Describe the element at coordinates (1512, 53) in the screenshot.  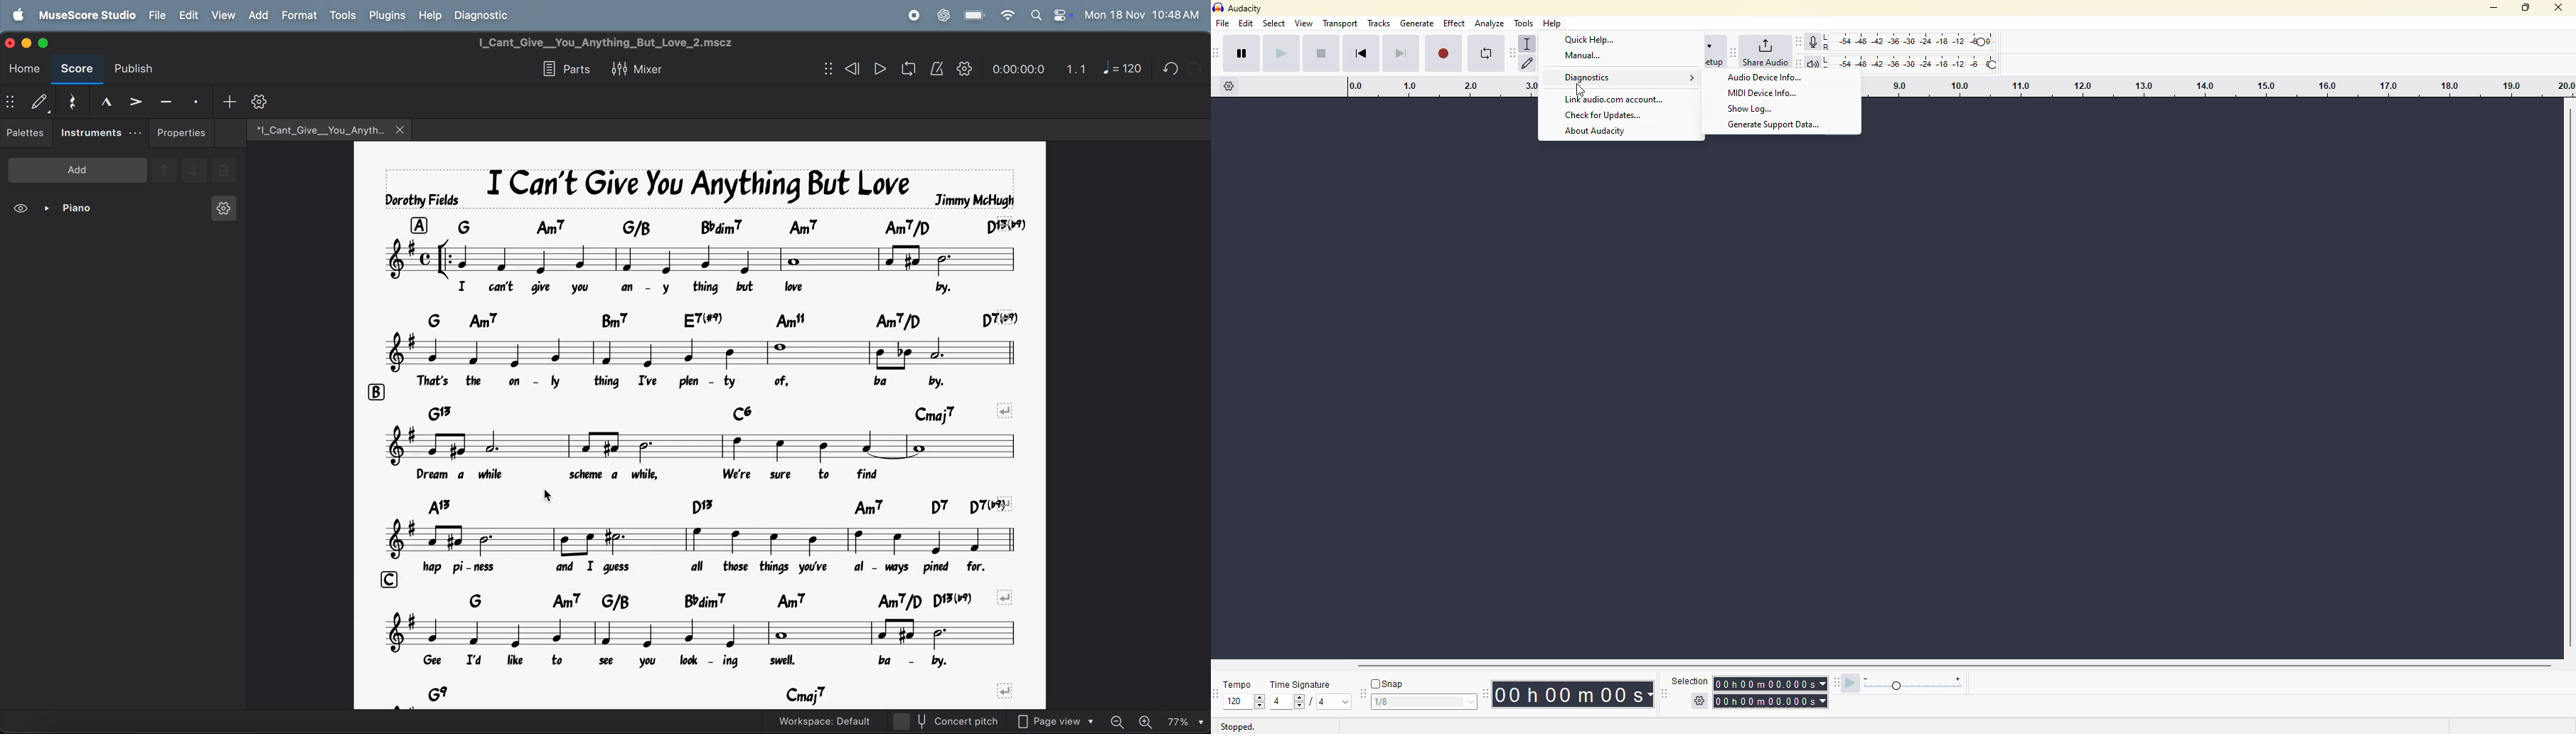
I see `audacity tools toolbar` at that location.